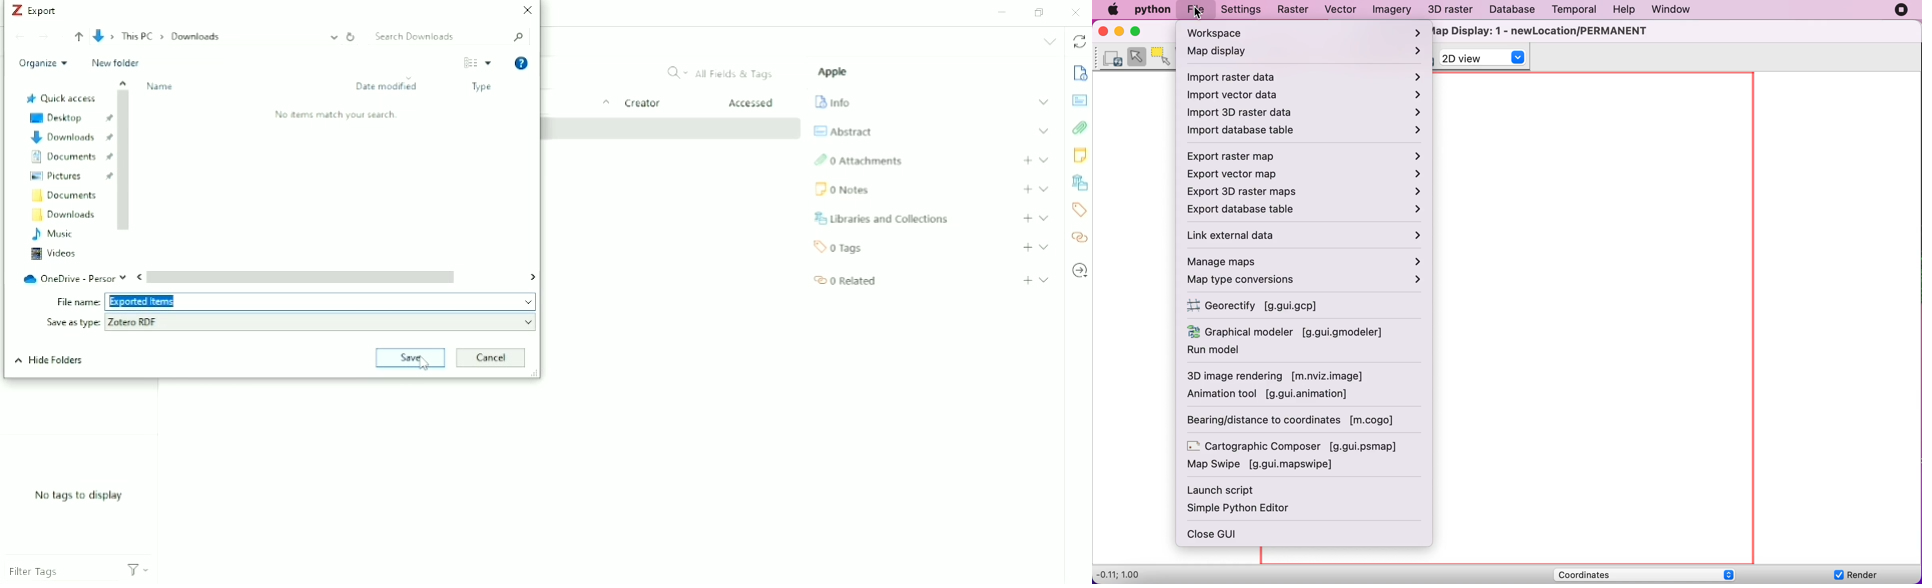 The width and height of the screenshot is (1932, 588). I want to click on Tags, so click(1080, 210).